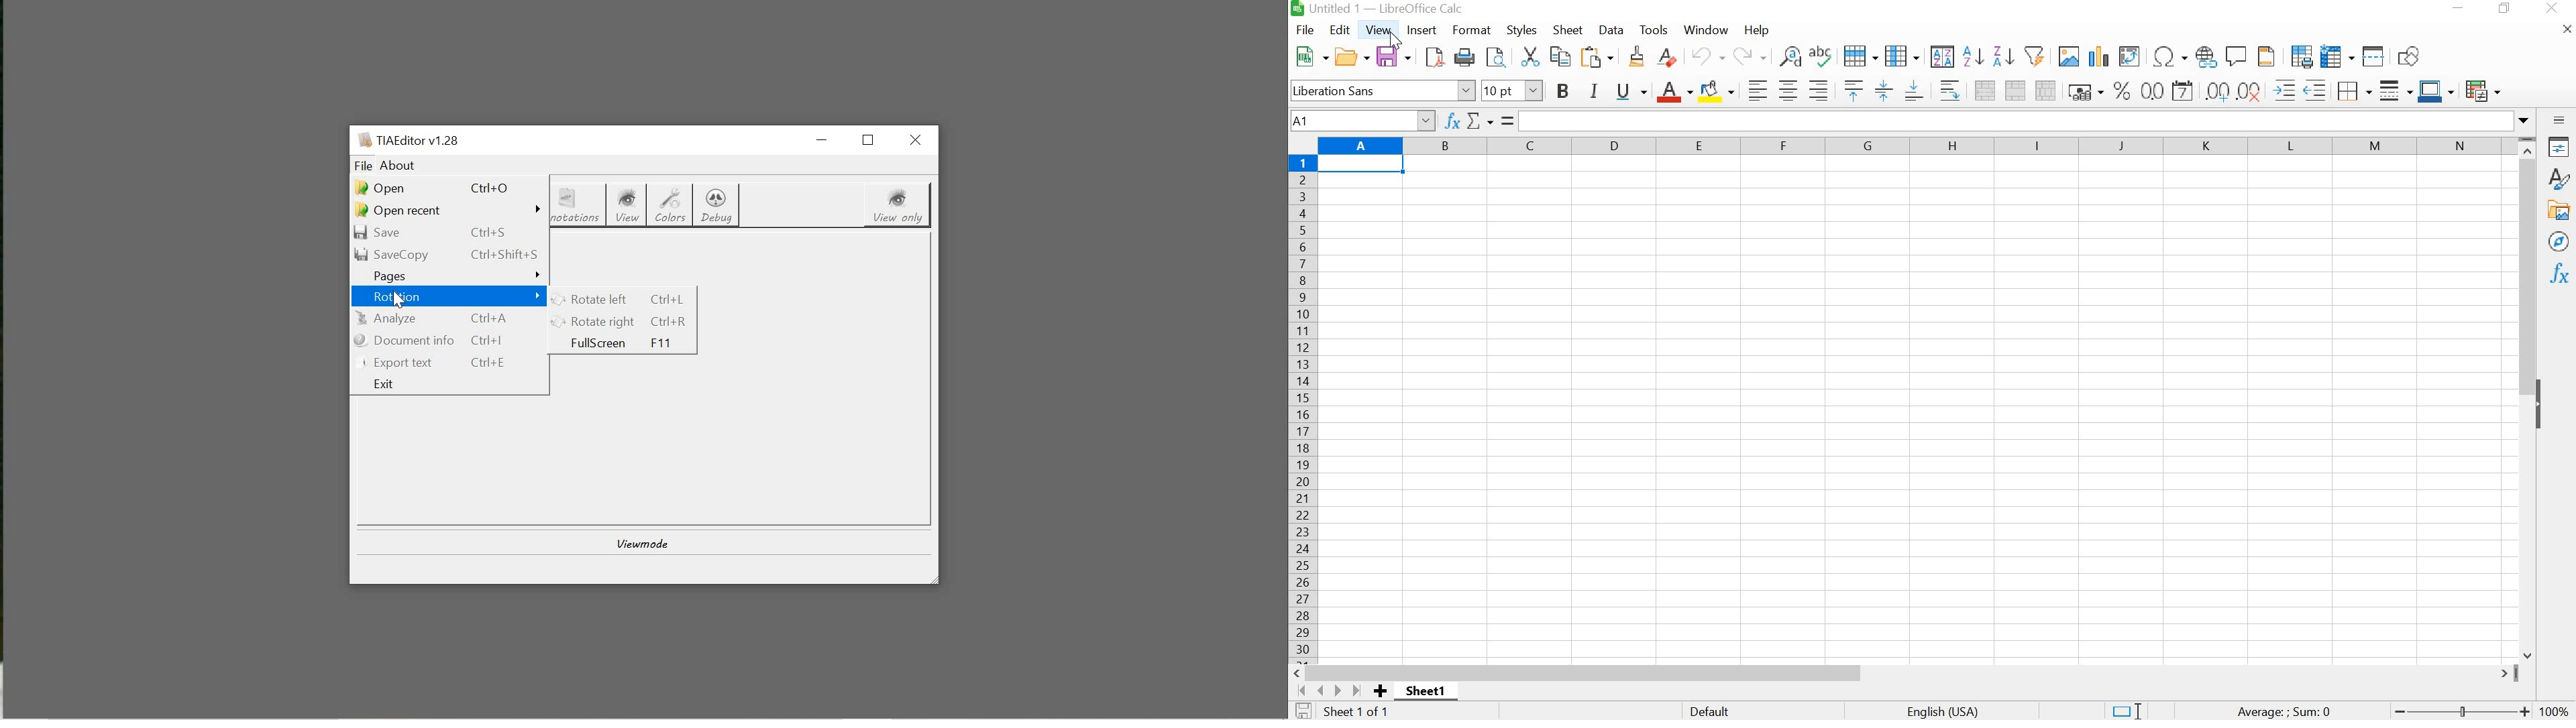 The image size is (2576, 728). What do you see at coordinates (2206, 56) in the screenshot?
I see `INSERT HYPERLINK` at bounding box center [2206, 56].